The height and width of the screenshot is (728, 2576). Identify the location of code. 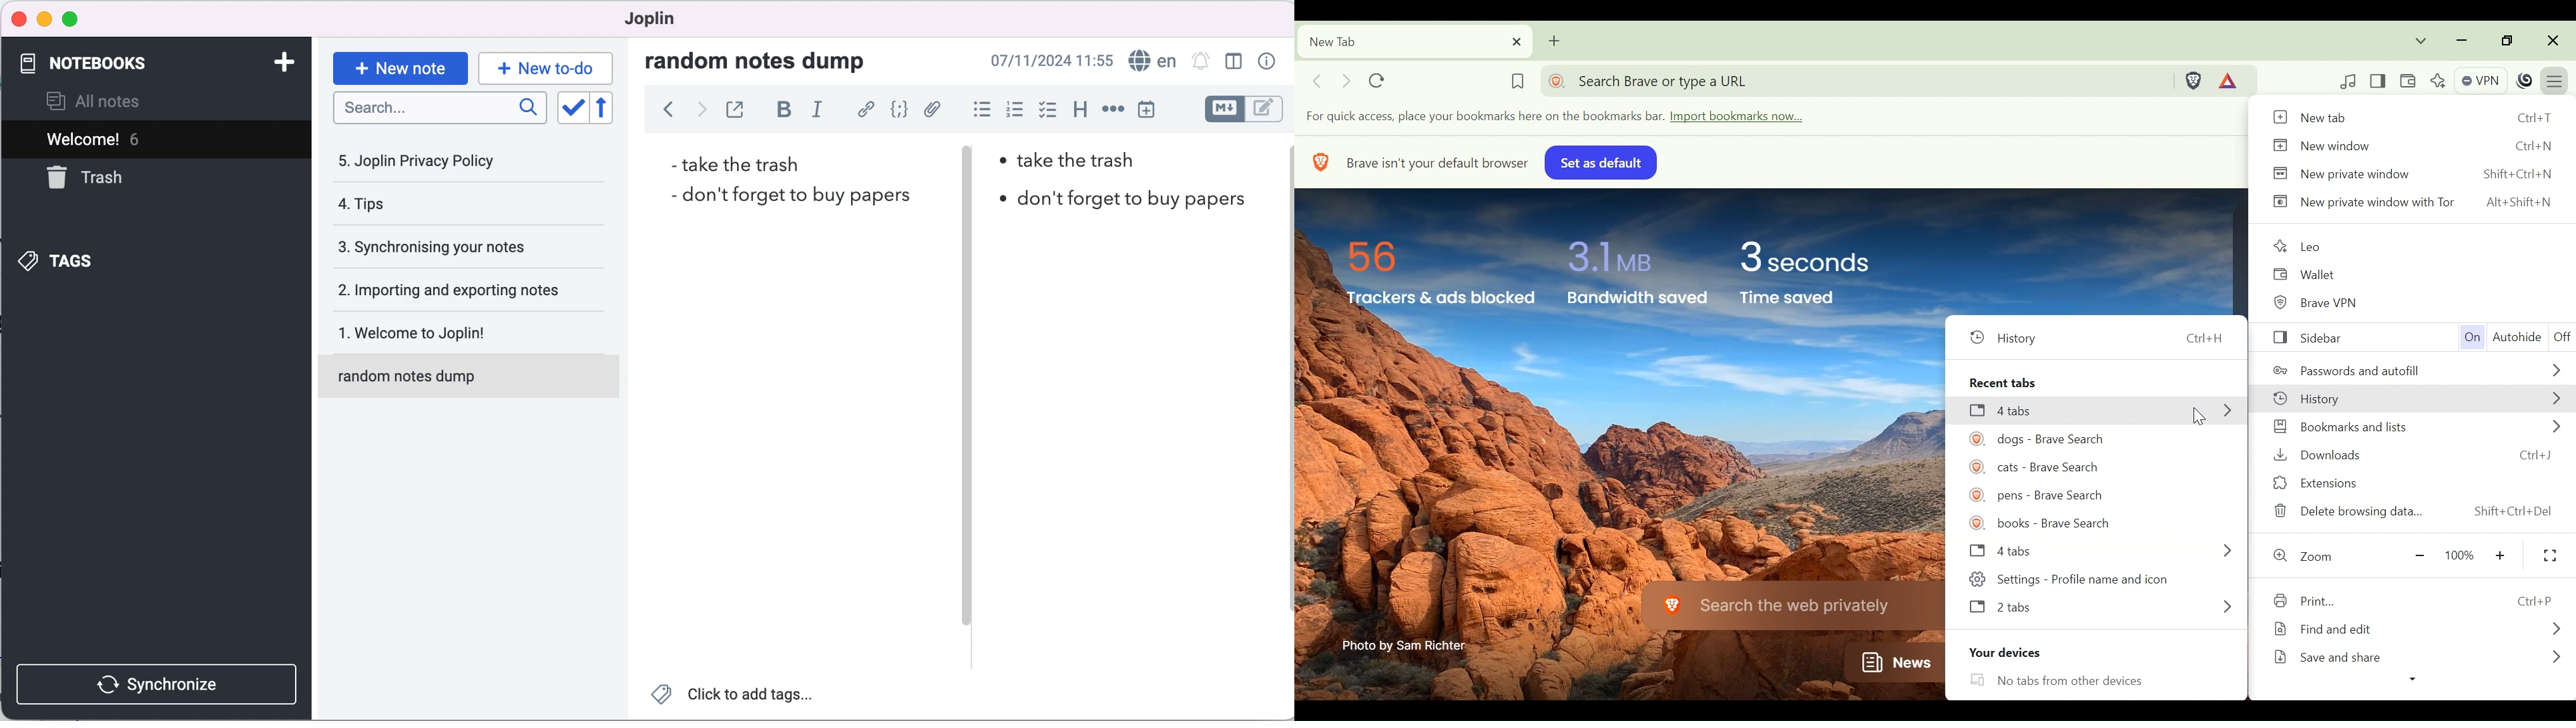
(896, 111).